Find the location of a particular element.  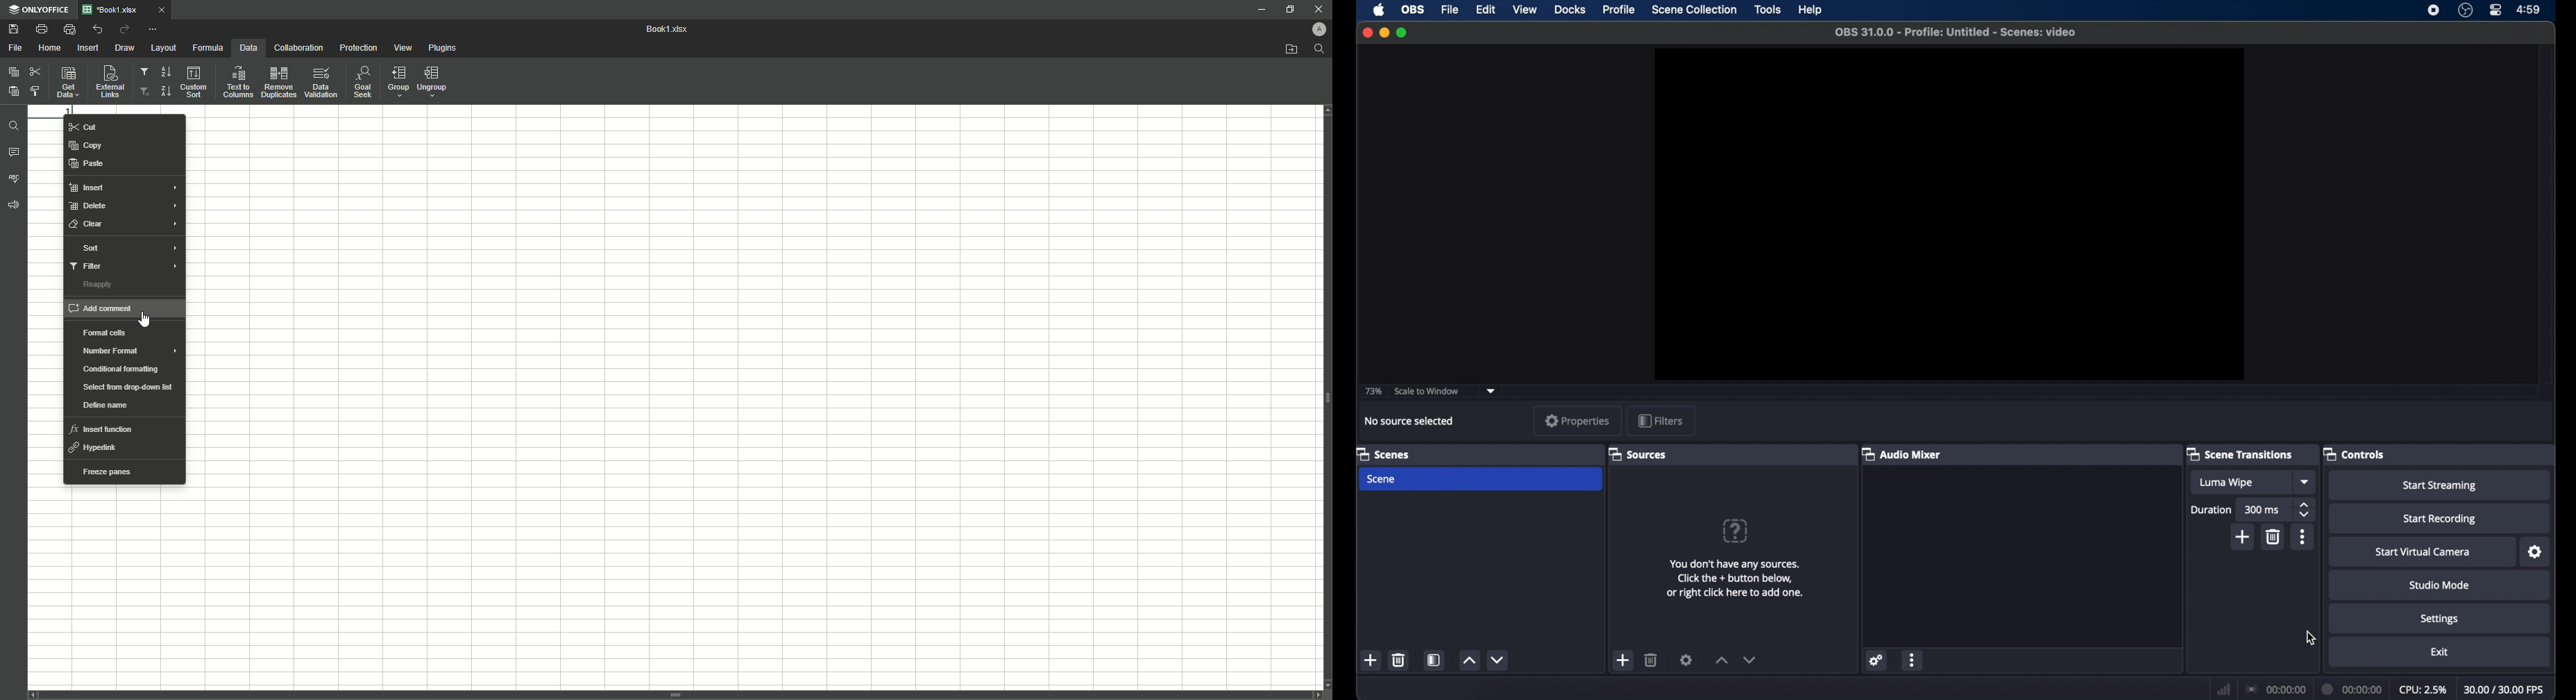

add is located at coordinates (1623, 660).